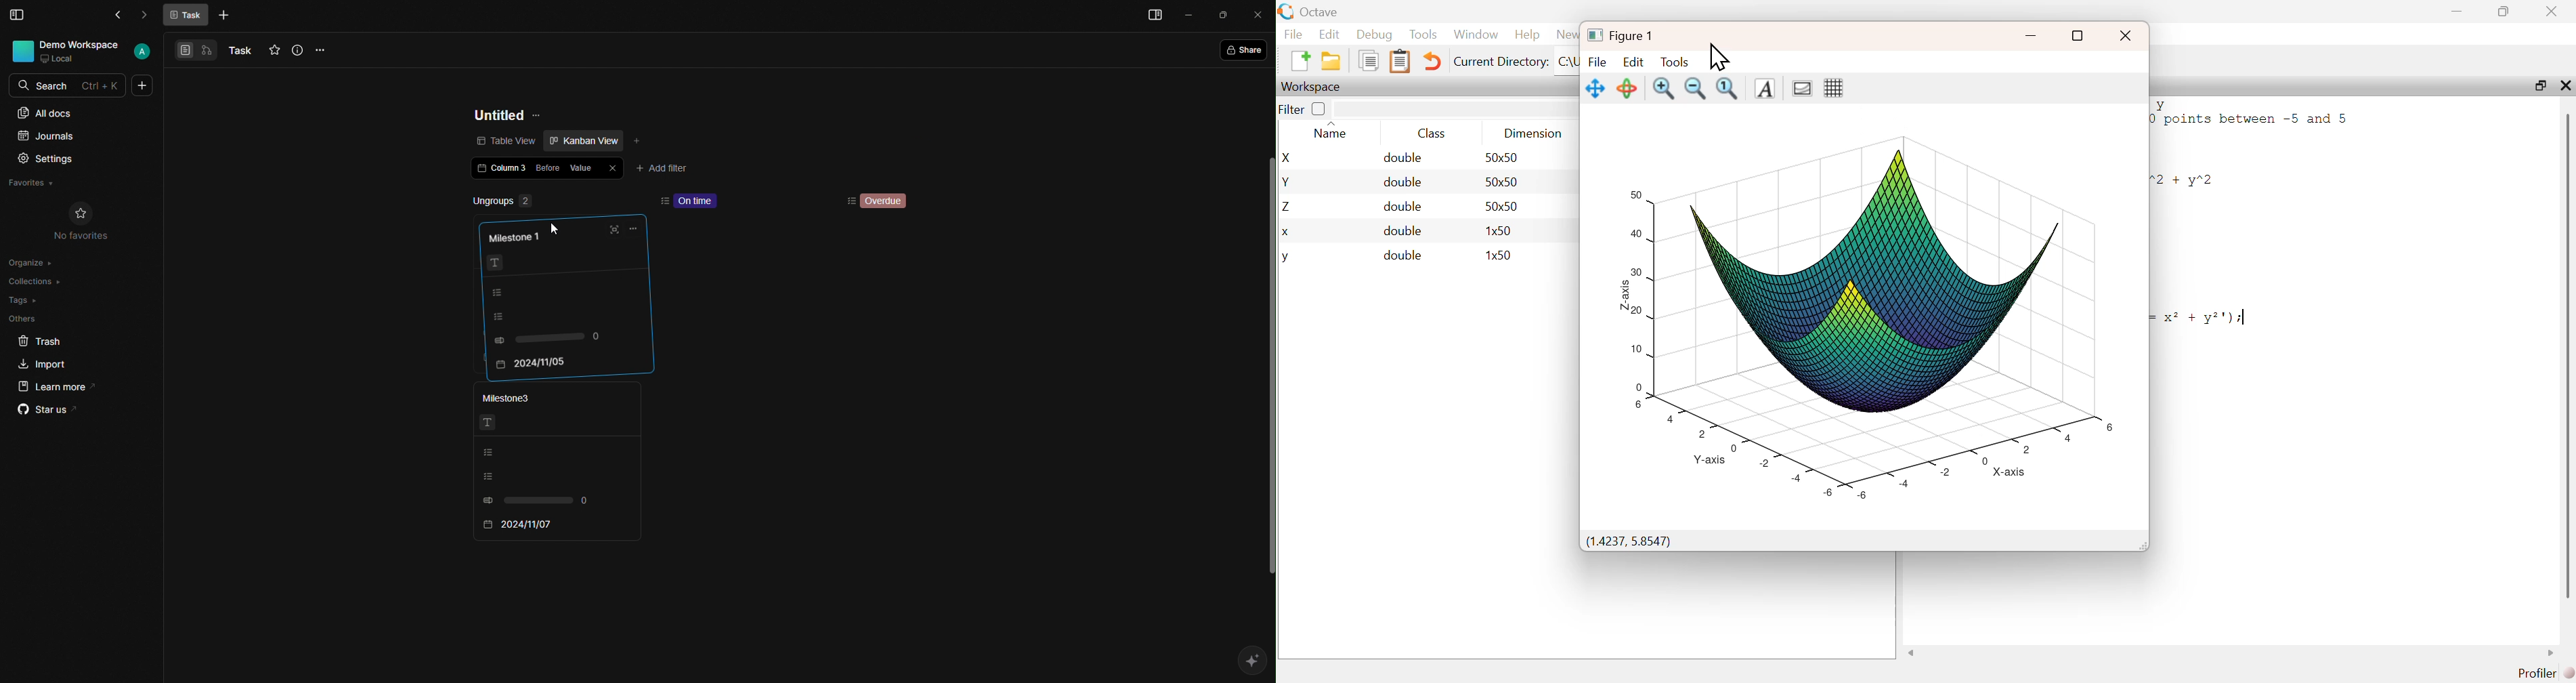 The image size is (2576, 700). Describe the element at coordinates (1717, 58) in the screenshot. I see `Cursor` at that location.